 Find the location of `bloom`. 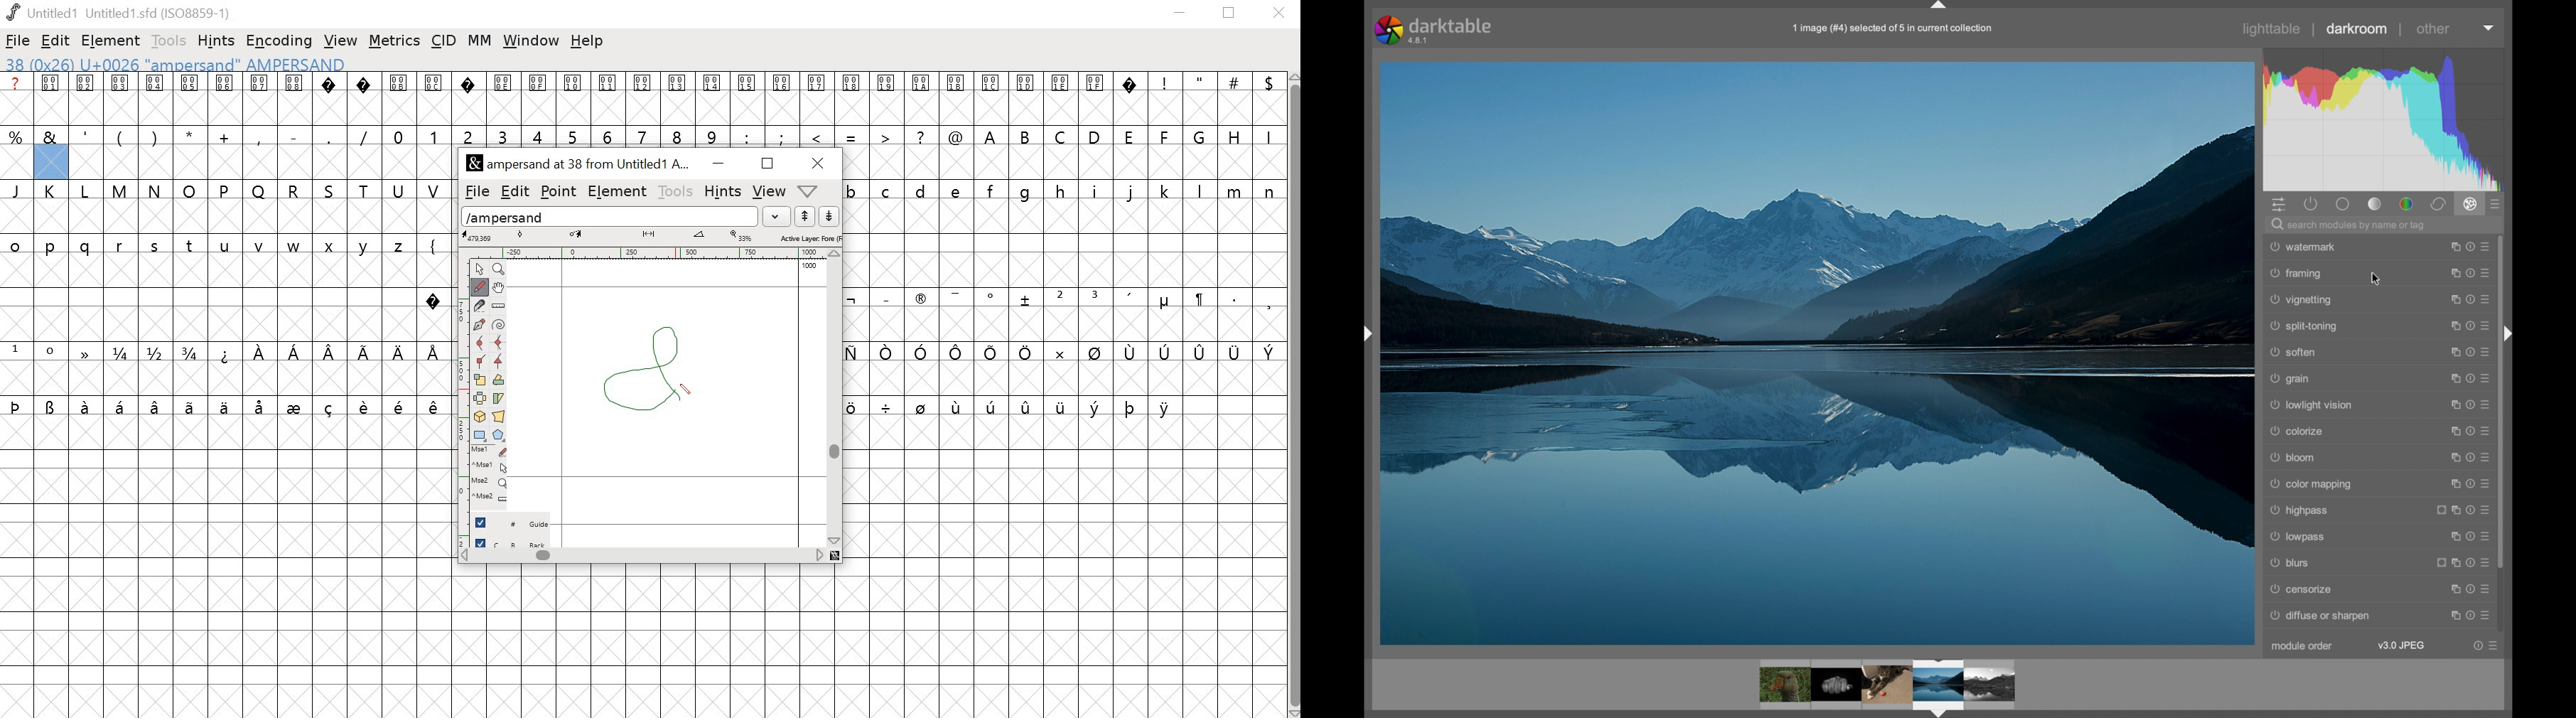

bloom is located at coordinates (2293, 458).